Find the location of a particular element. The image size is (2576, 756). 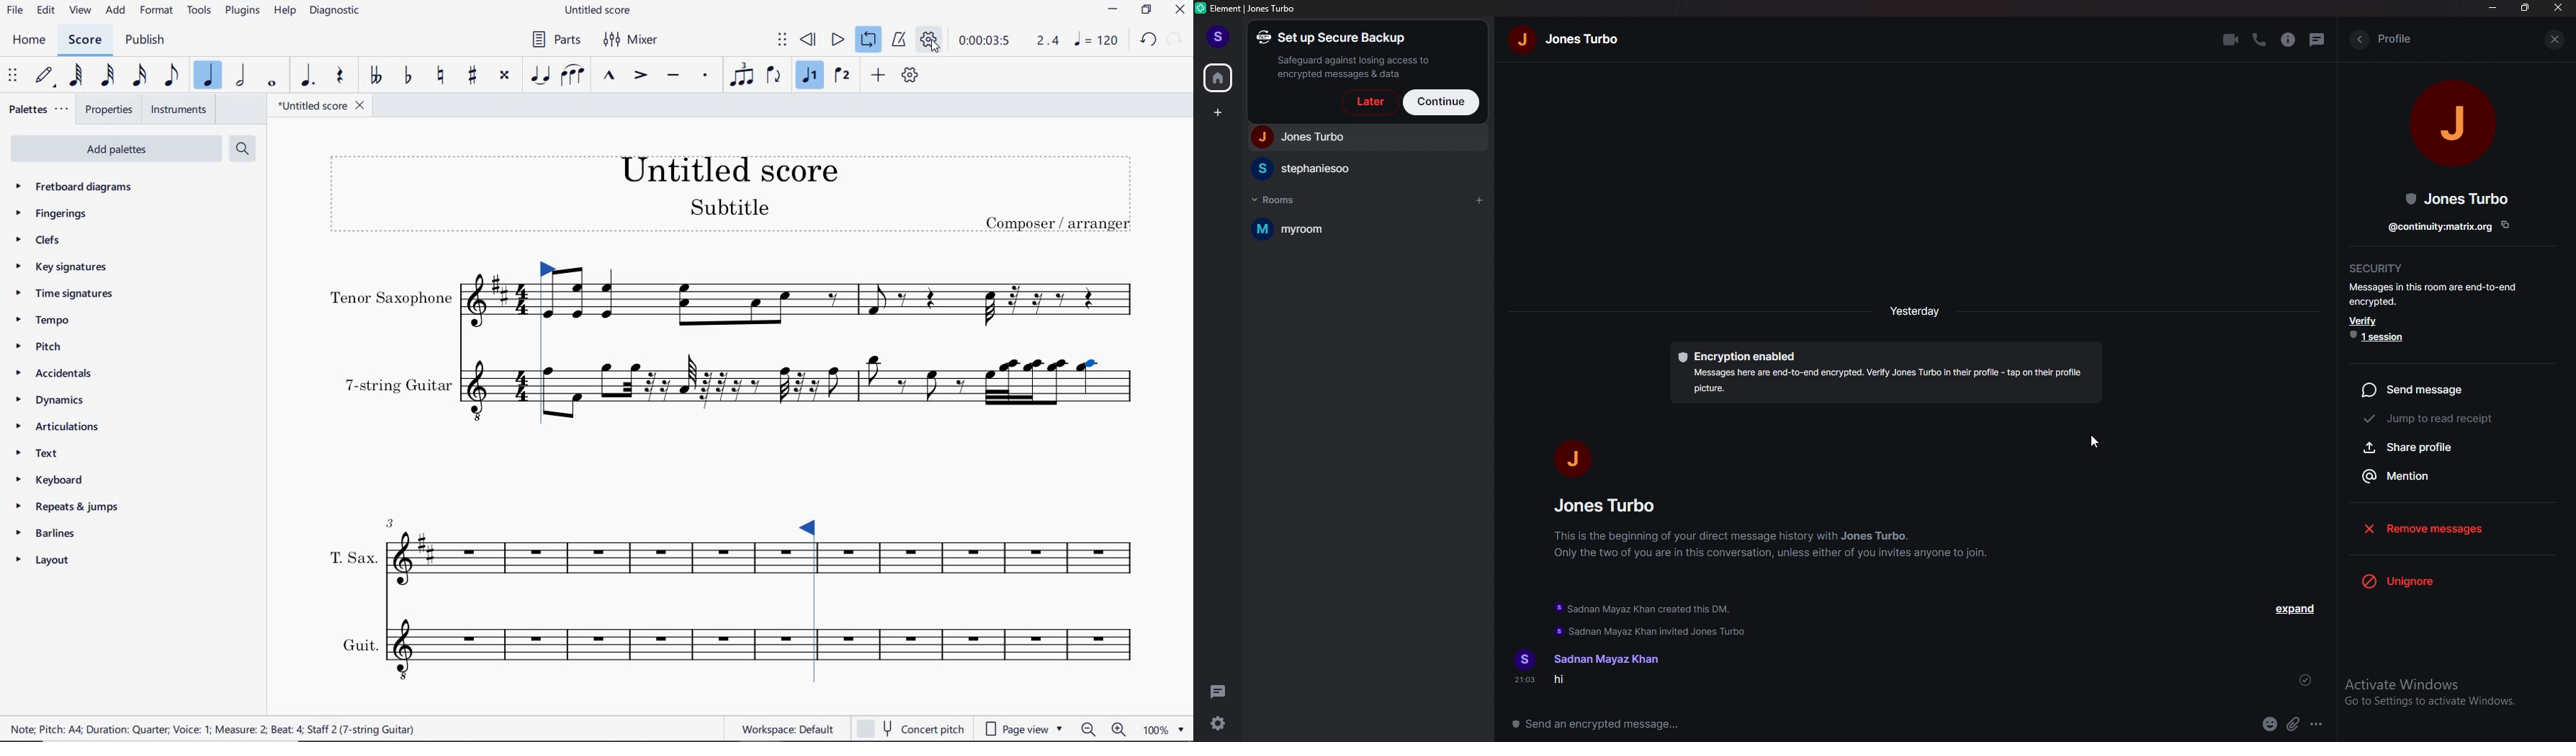

cursor is located at coordinates (934, 49).